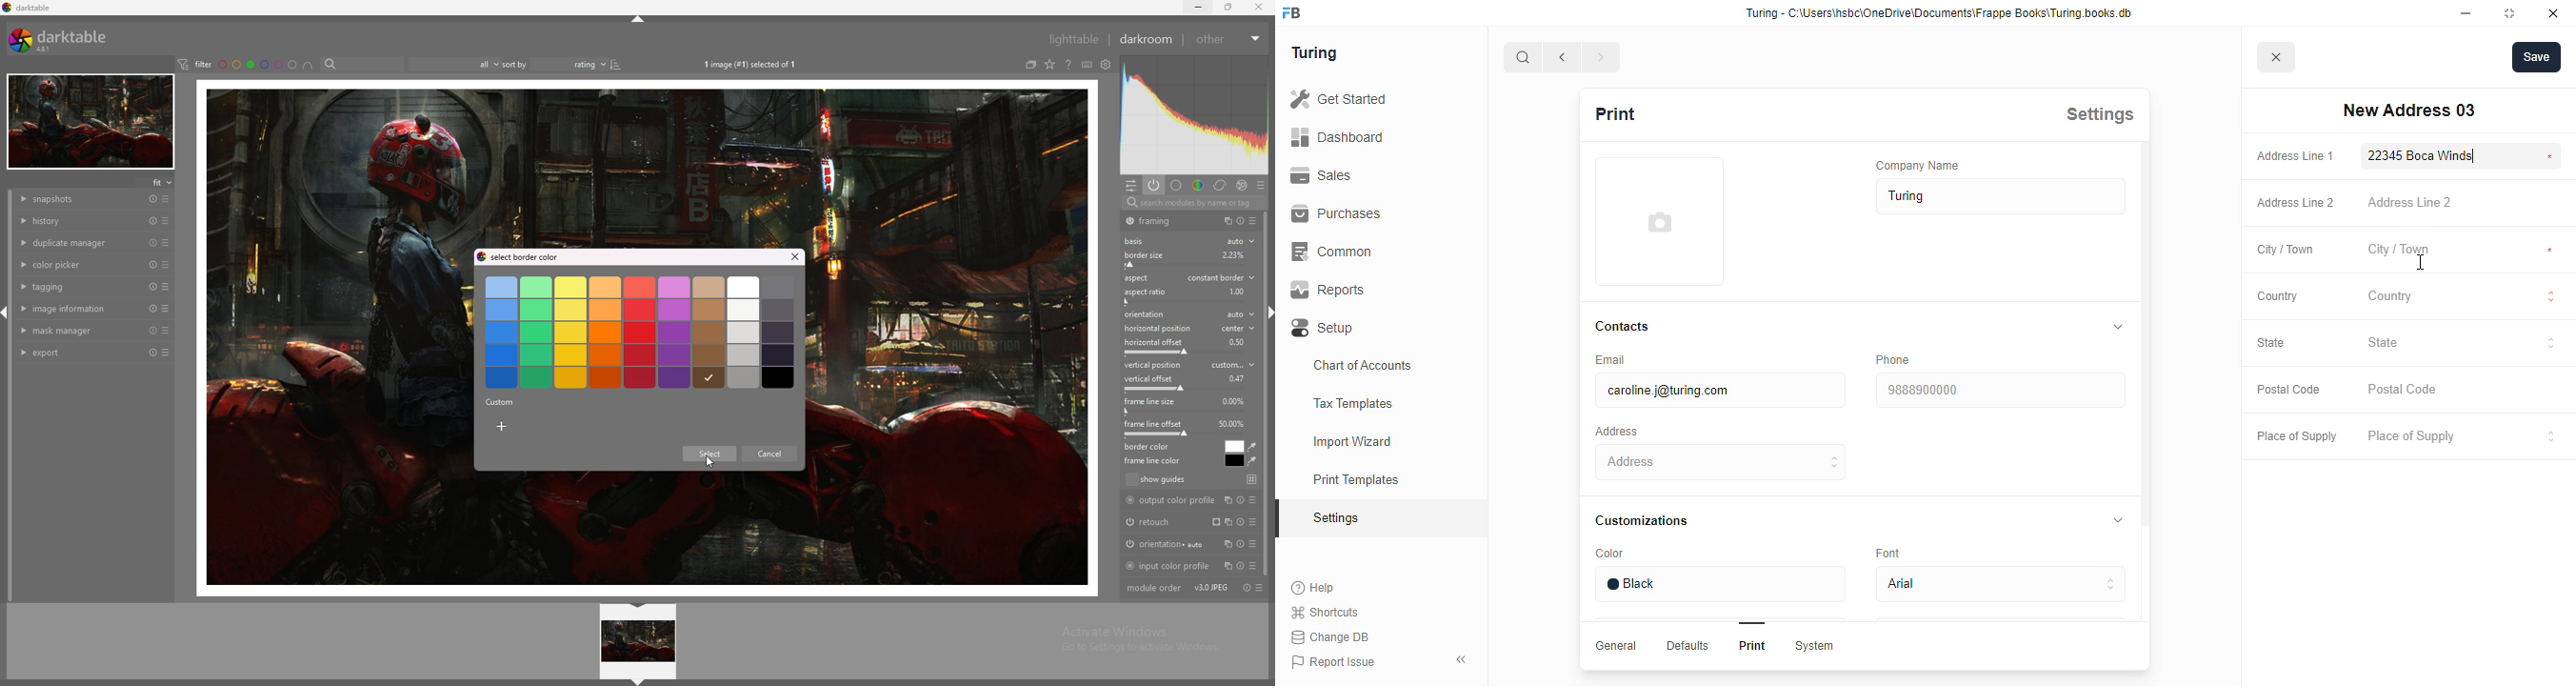 This screenshot has width=2576, height=700. What do you see at coordinates (1334, 252) in the screenshot?
I see `common` at bounding box center [1334, 252].